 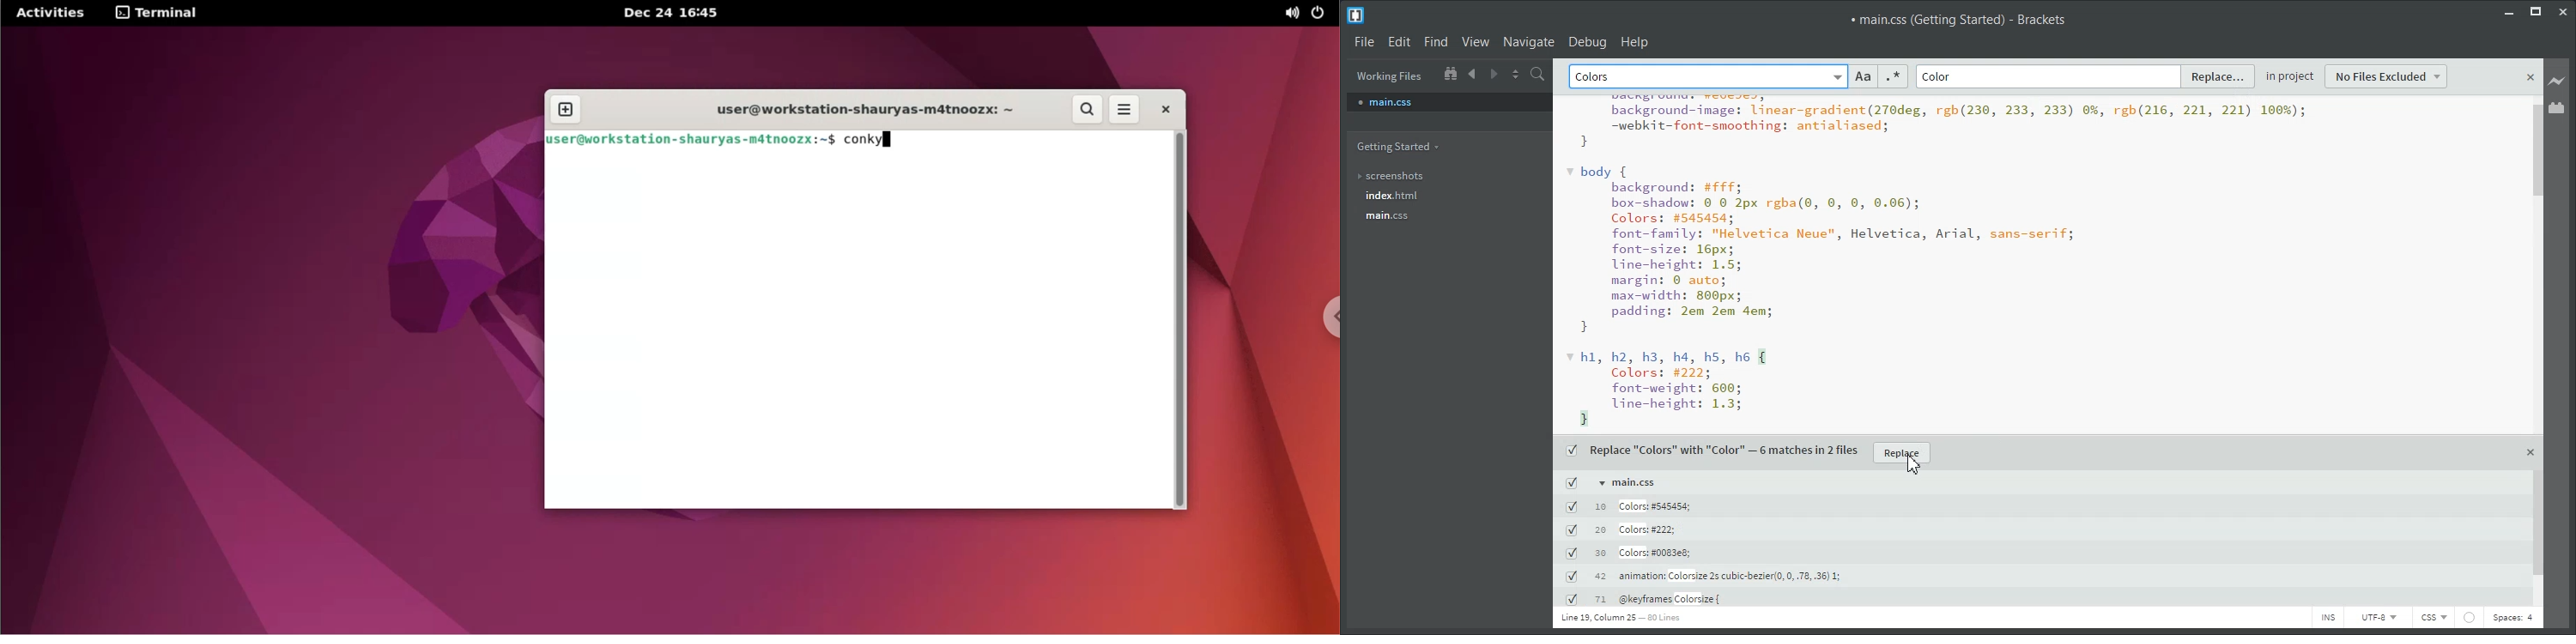 What do you see at coordinates (1596, 77) in the screenshot?
I see `Colors` at bounding box center [1596, 77].